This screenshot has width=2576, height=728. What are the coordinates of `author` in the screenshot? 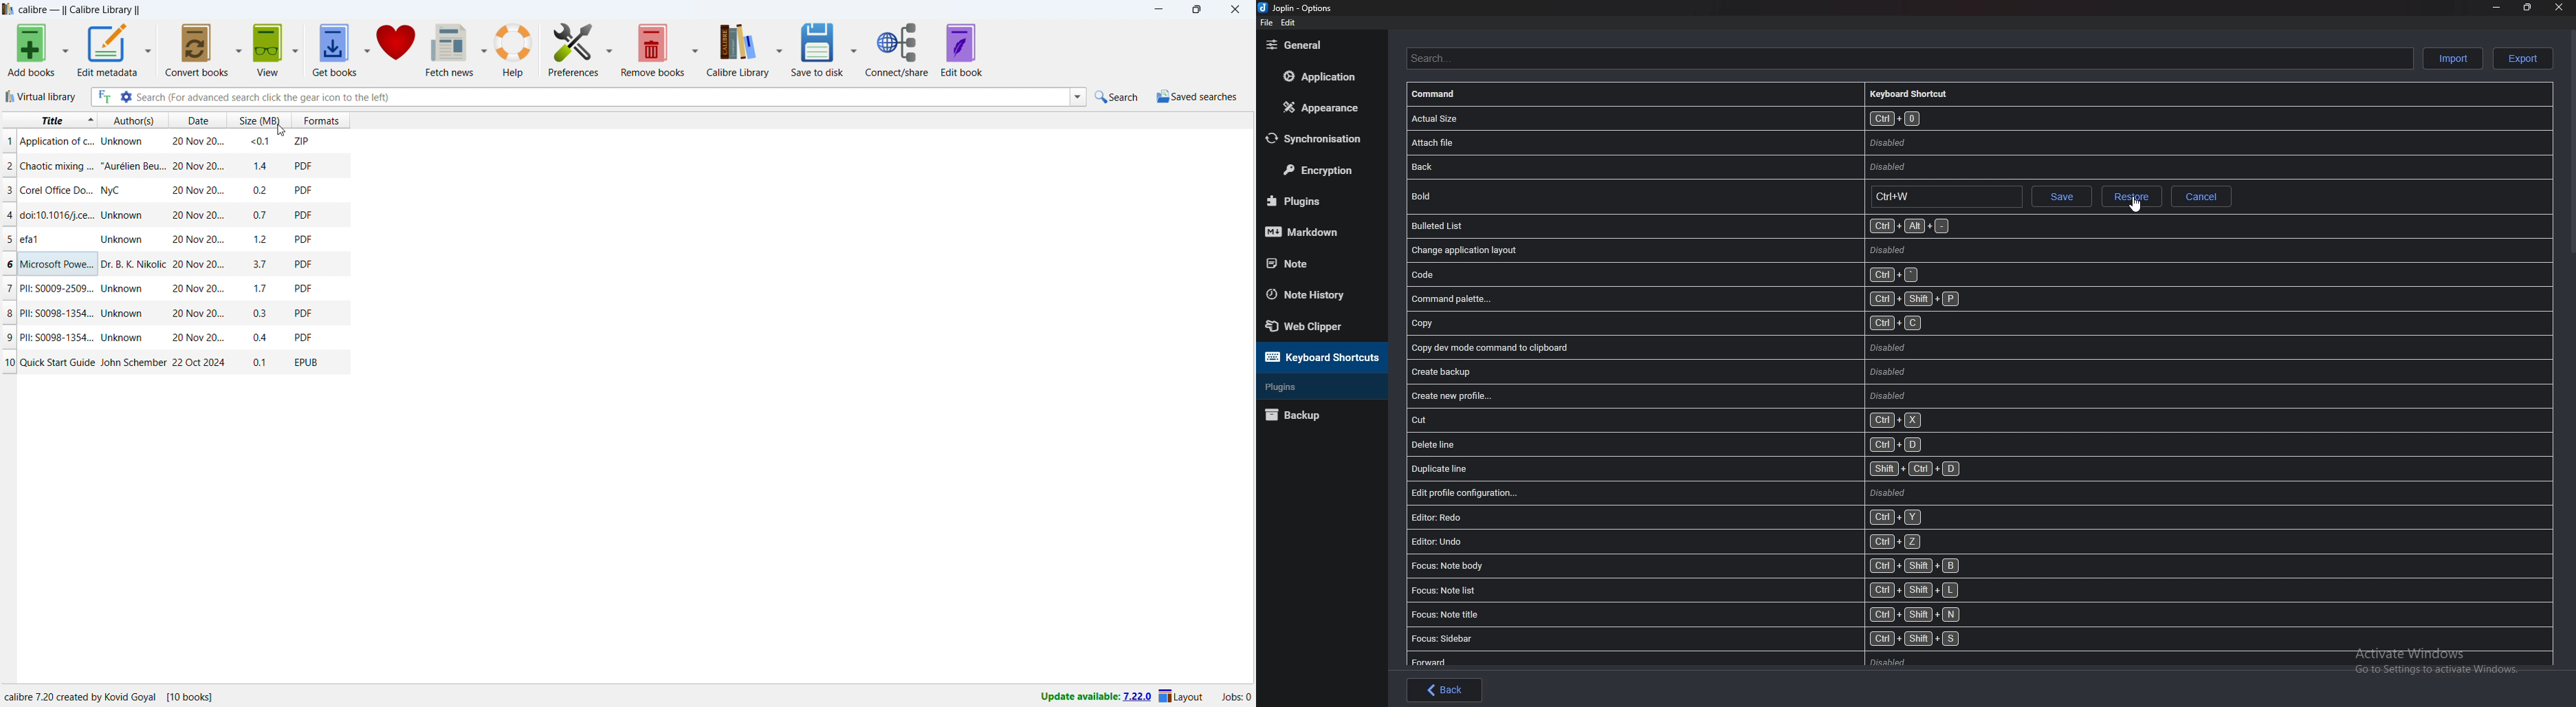 It's located at (123, 240).